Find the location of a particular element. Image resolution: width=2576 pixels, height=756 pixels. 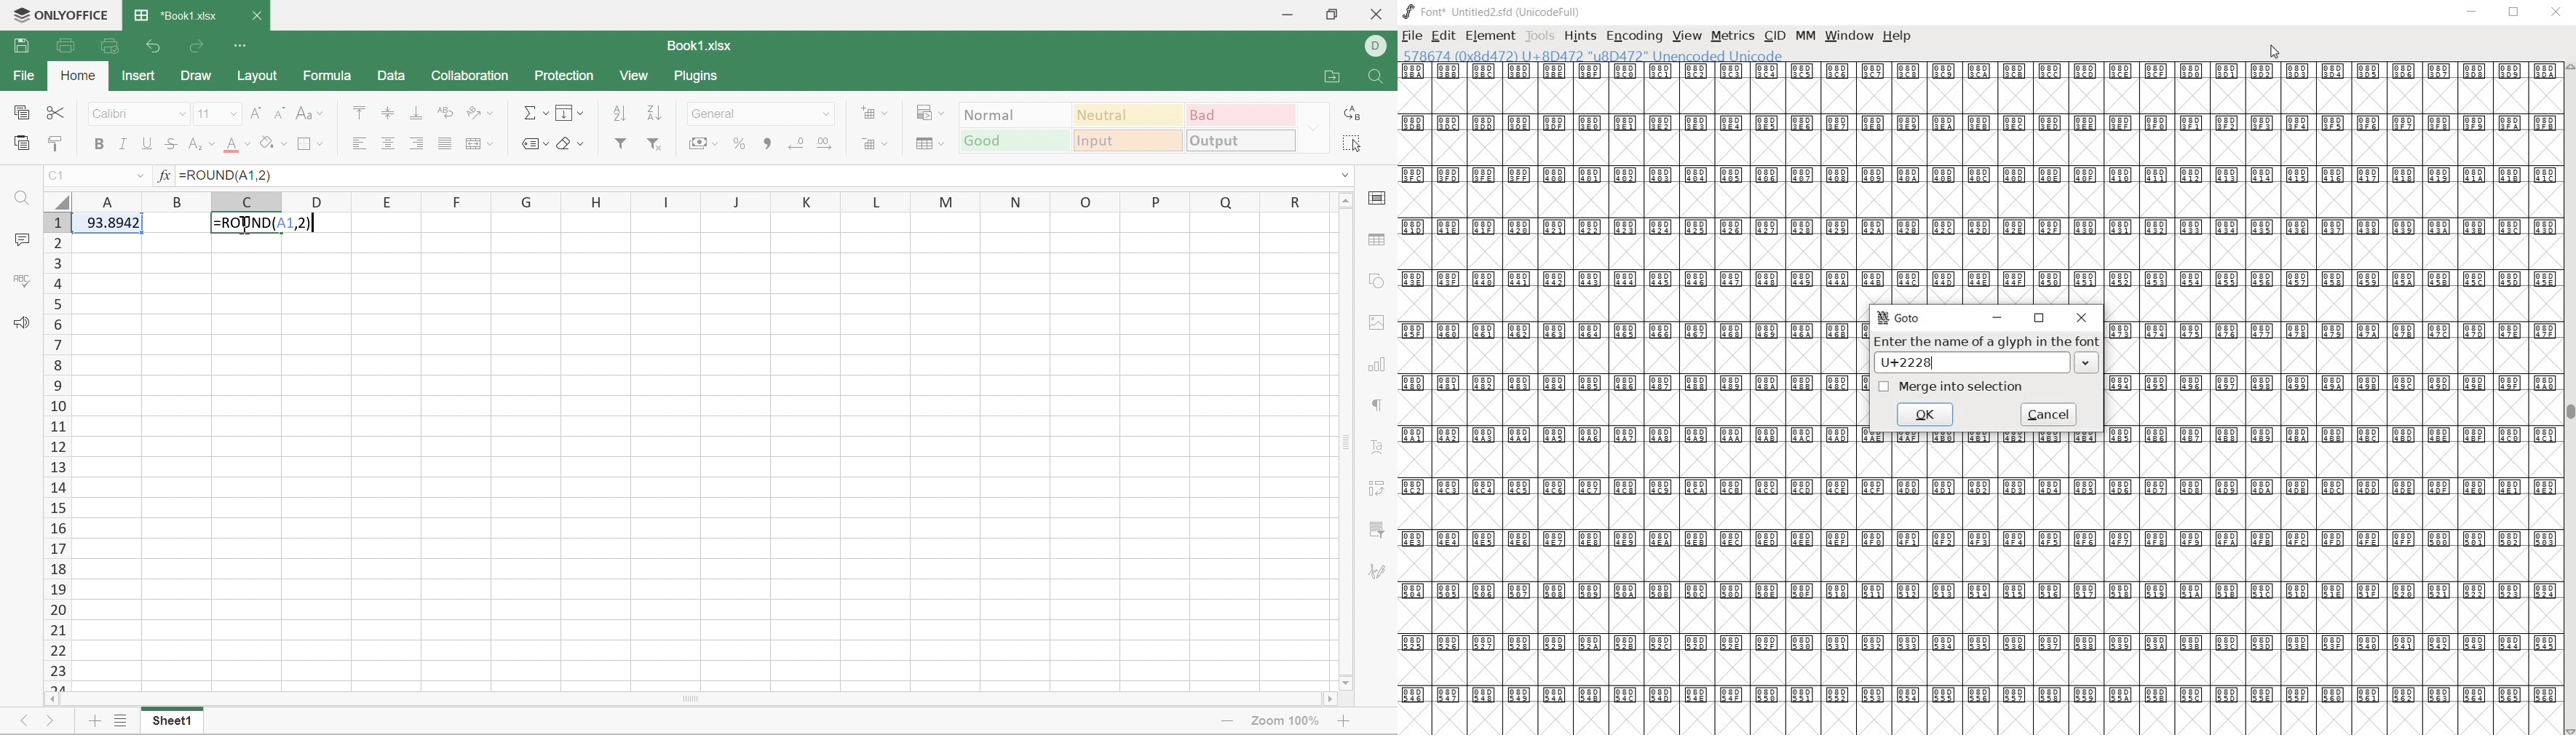

Output is located at coordinates (1240, 140).